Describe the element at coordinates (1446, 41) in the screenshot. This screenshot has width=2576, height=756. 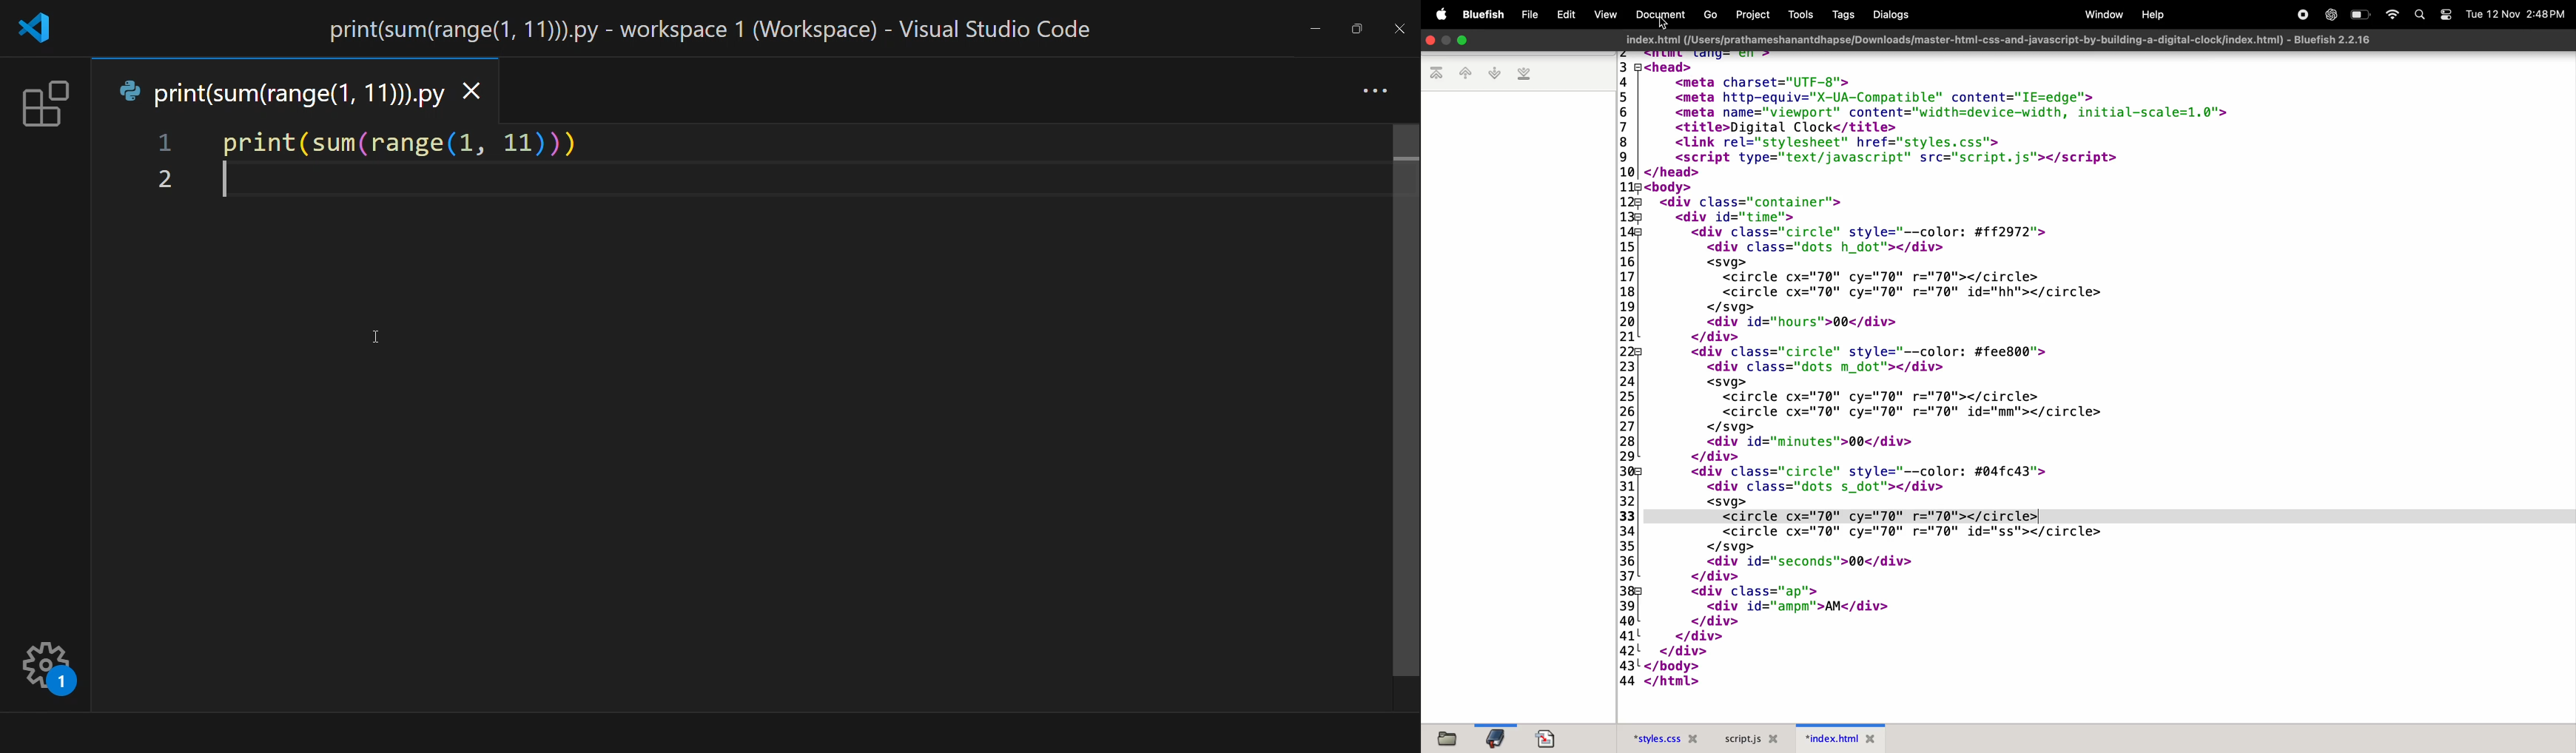
I see `maximize` at that location.